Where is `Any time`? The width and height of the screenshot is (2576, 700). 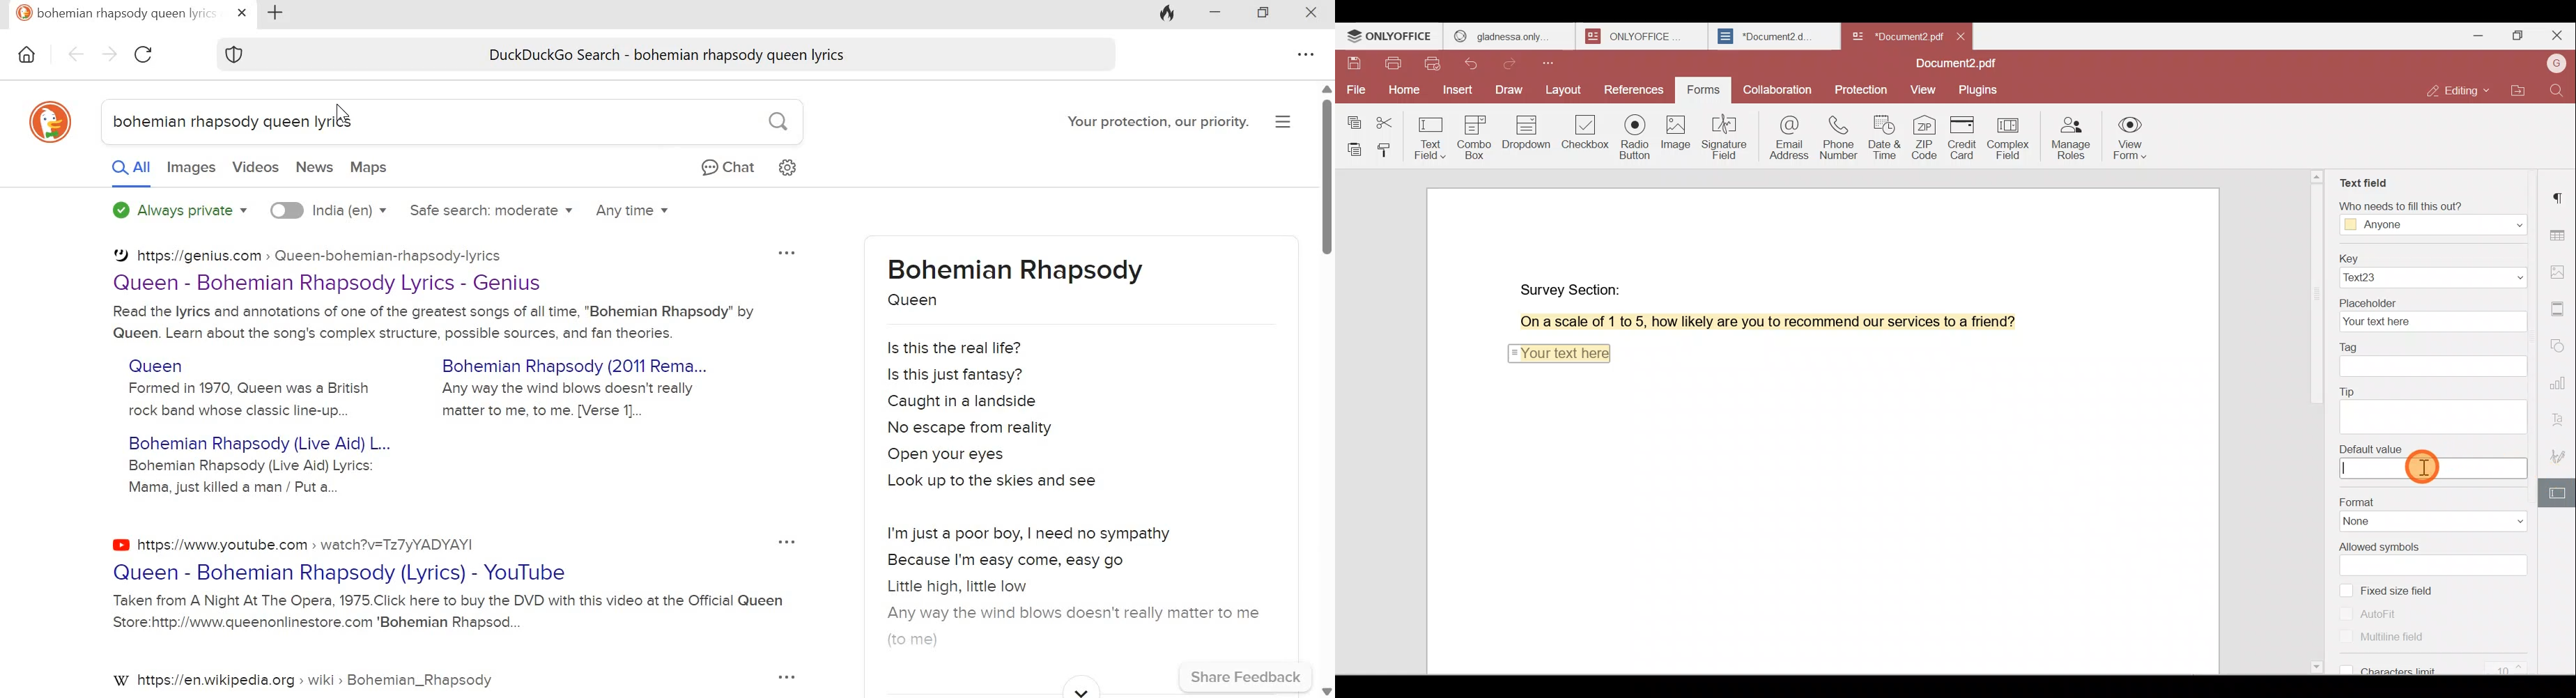 Any time is located at coordinates (640, 210).